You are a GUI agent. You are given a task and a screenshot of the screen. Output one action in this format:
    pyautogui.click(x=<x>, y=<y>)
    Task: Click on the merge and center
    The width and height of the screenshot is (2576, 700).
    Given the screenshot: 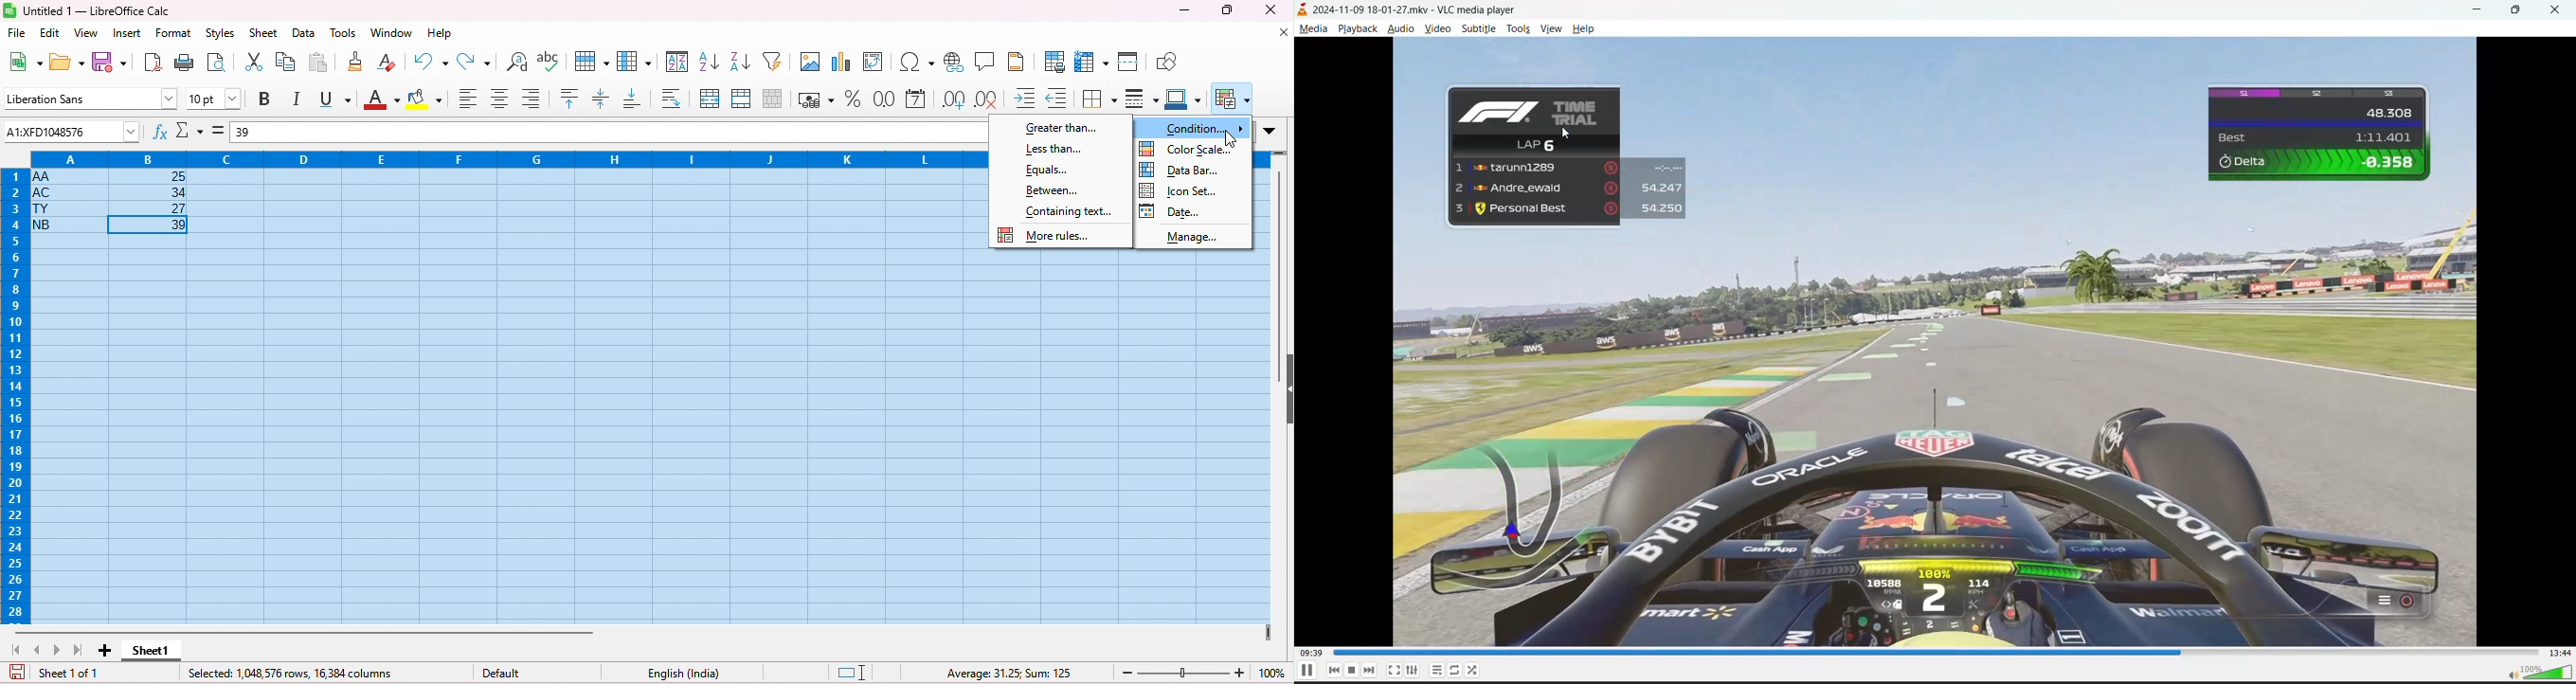 What is the action you would take?
    pyautogui.click(x=711, y=99)
    